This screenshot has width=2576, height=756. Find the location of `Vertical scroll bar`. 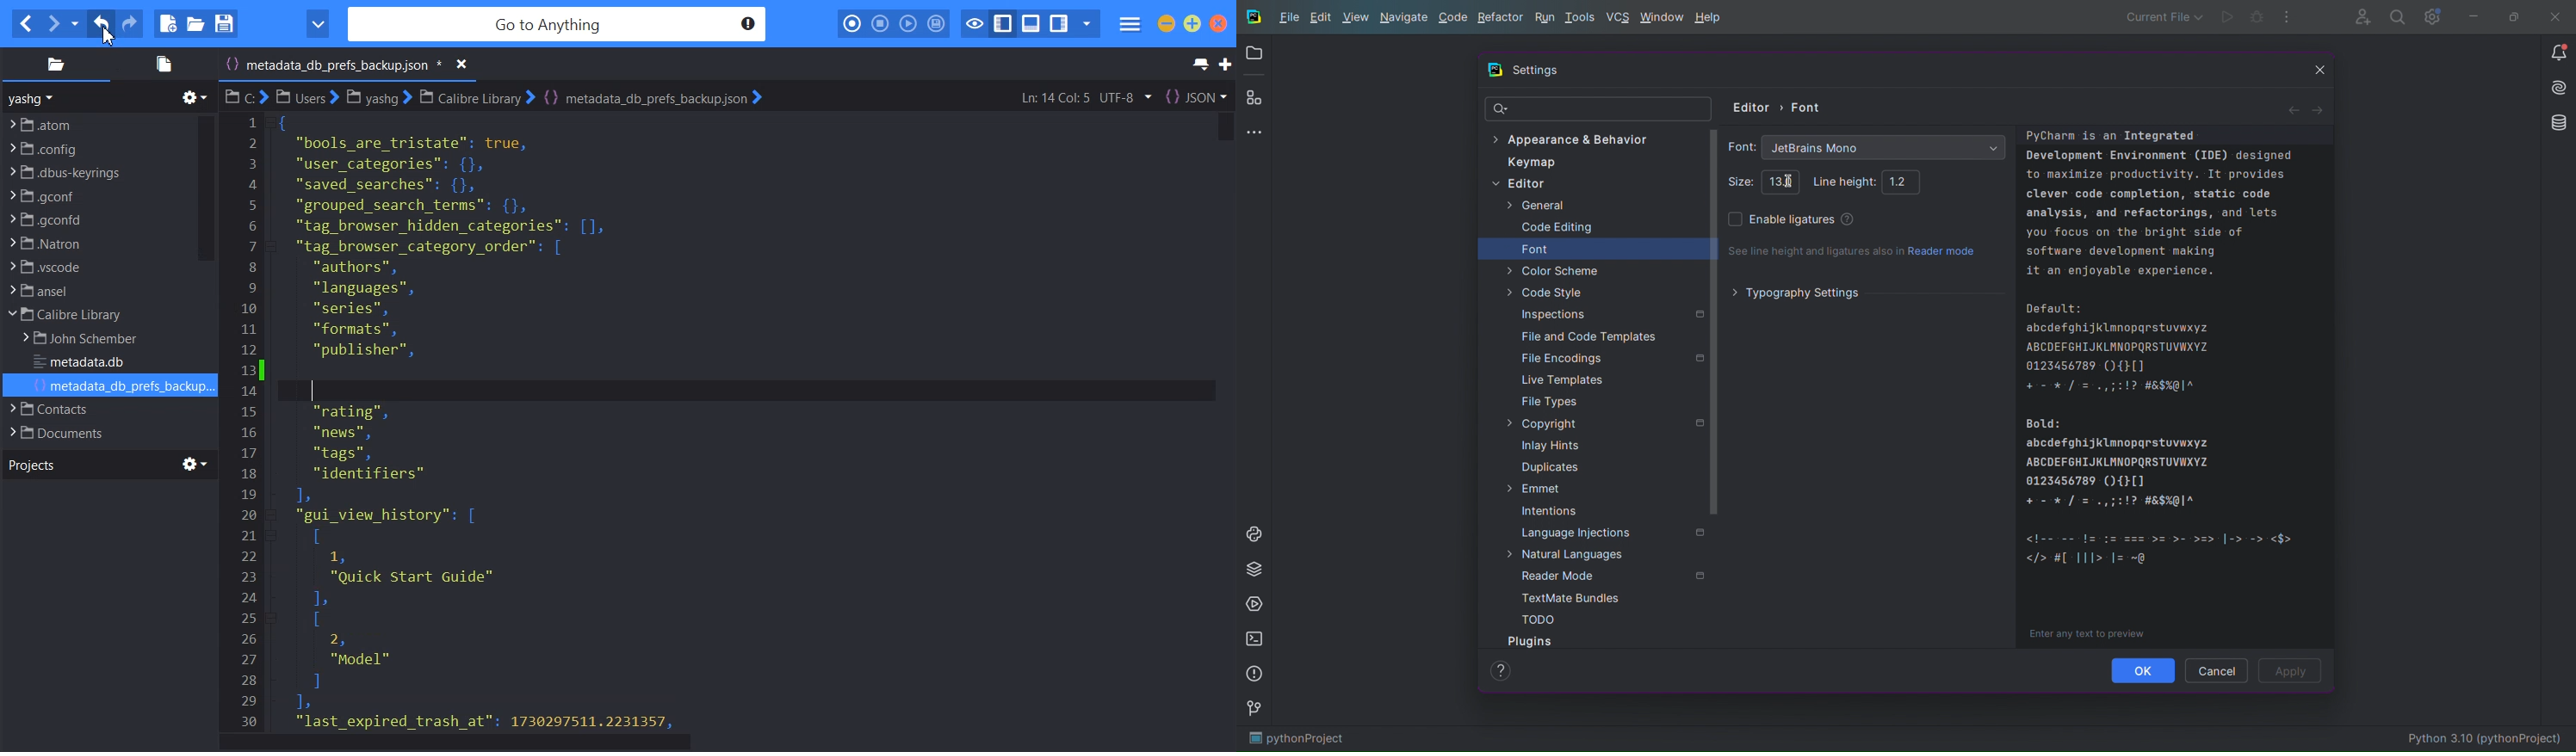

Vertical scroll bar is located at coordinates (205, 188).